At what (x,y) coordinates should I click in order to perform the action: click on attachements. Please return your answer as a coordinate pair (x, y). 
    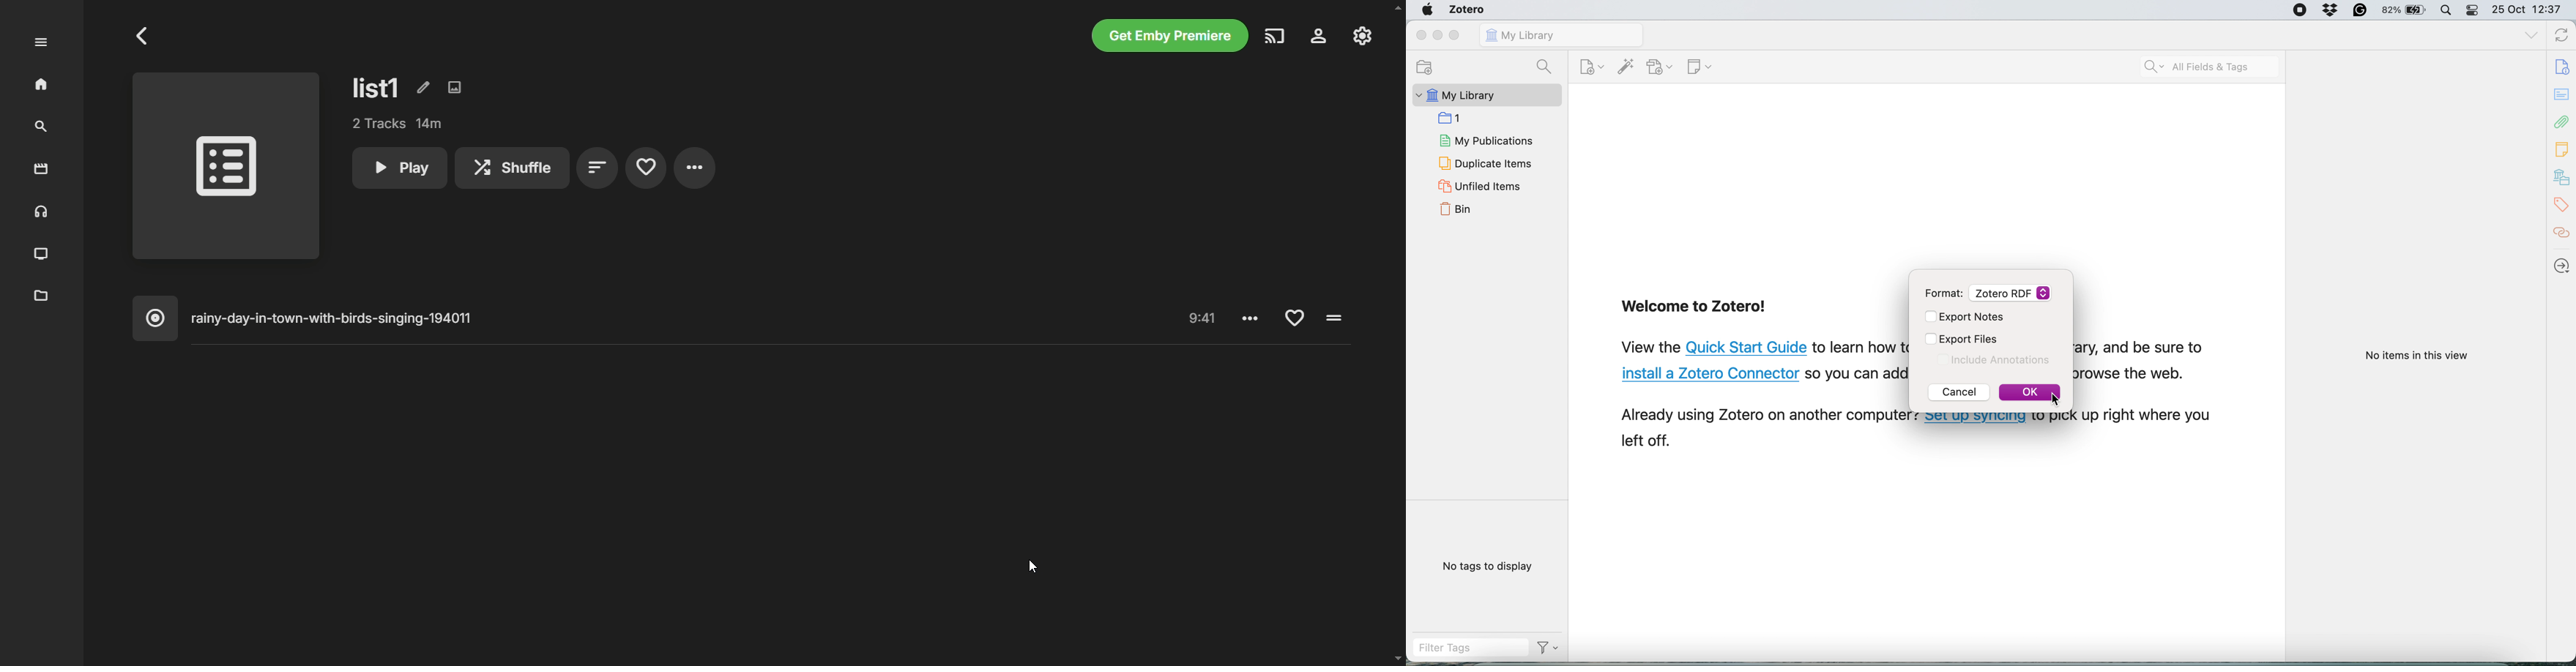
    Looking at the image, I should click on (2563, 124).